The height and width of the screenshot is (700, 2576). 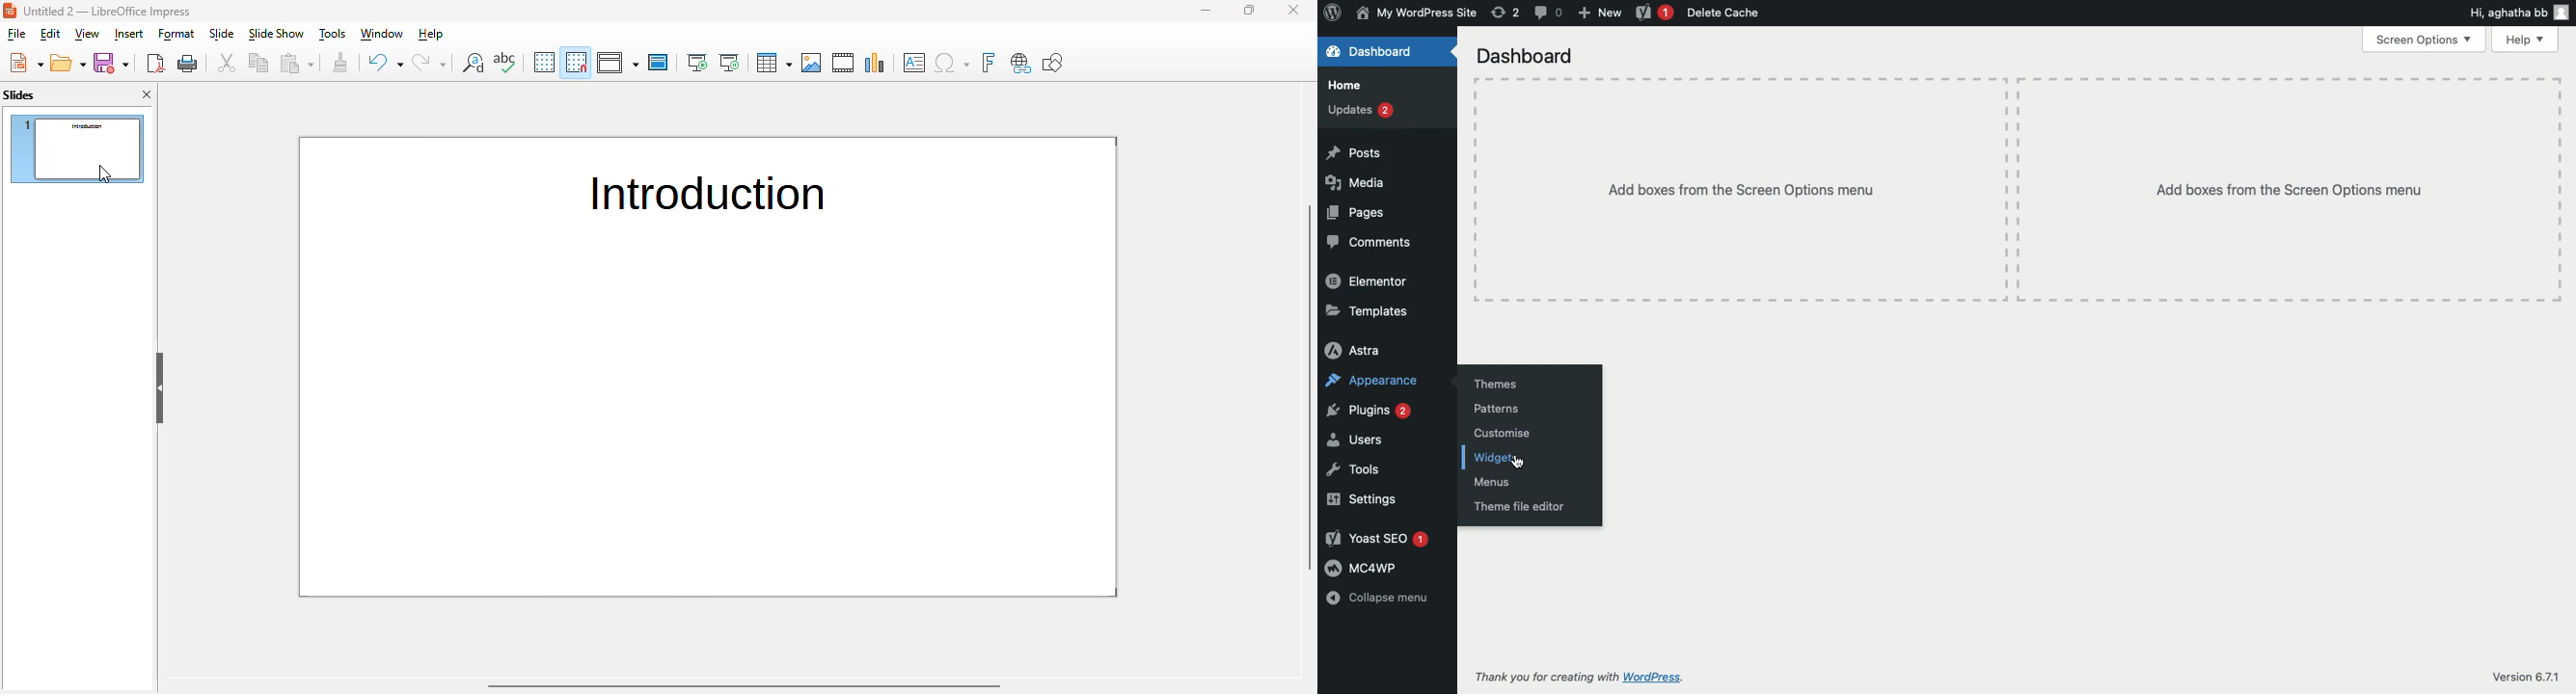 What do you see at coordinates (1526, 56) in the screenshot?
I see `Dashboard` at bounding box center [1526, 56].